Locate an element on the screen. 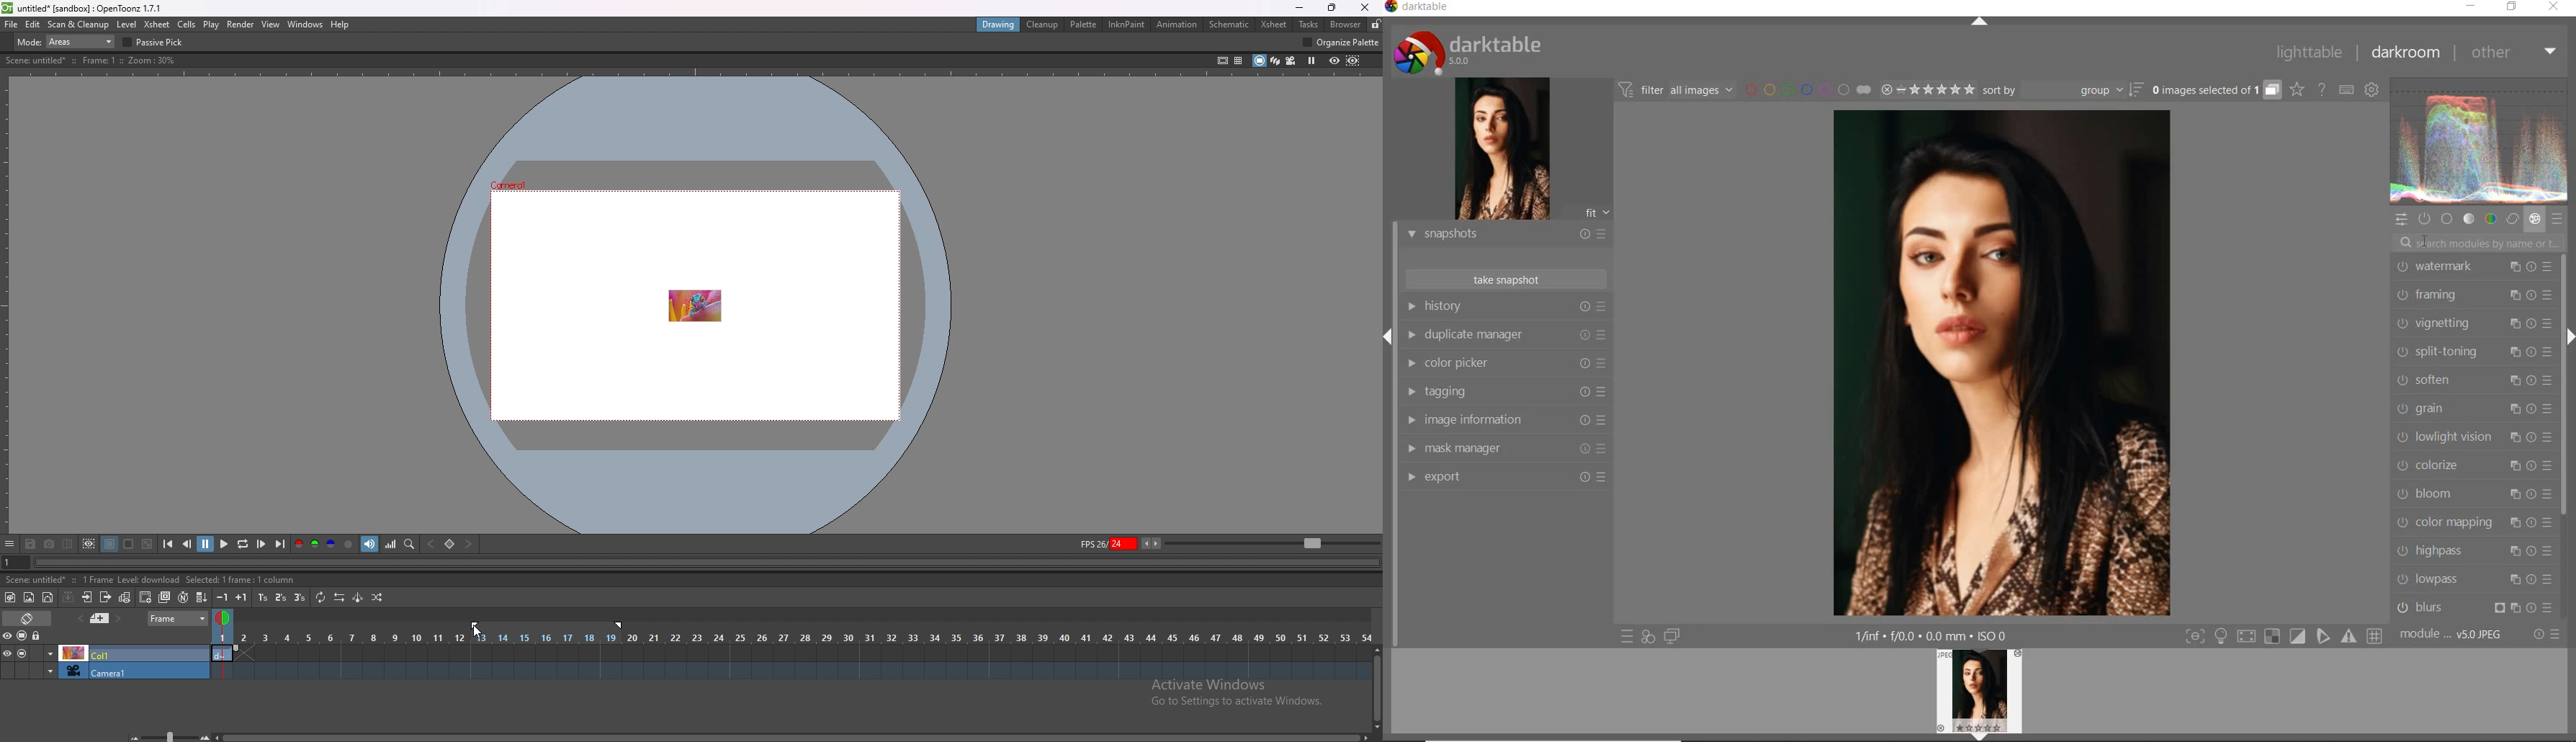 Image resolution: width=2576 pixels, height=756 pixels. white background is located at coordinates (130, 545).